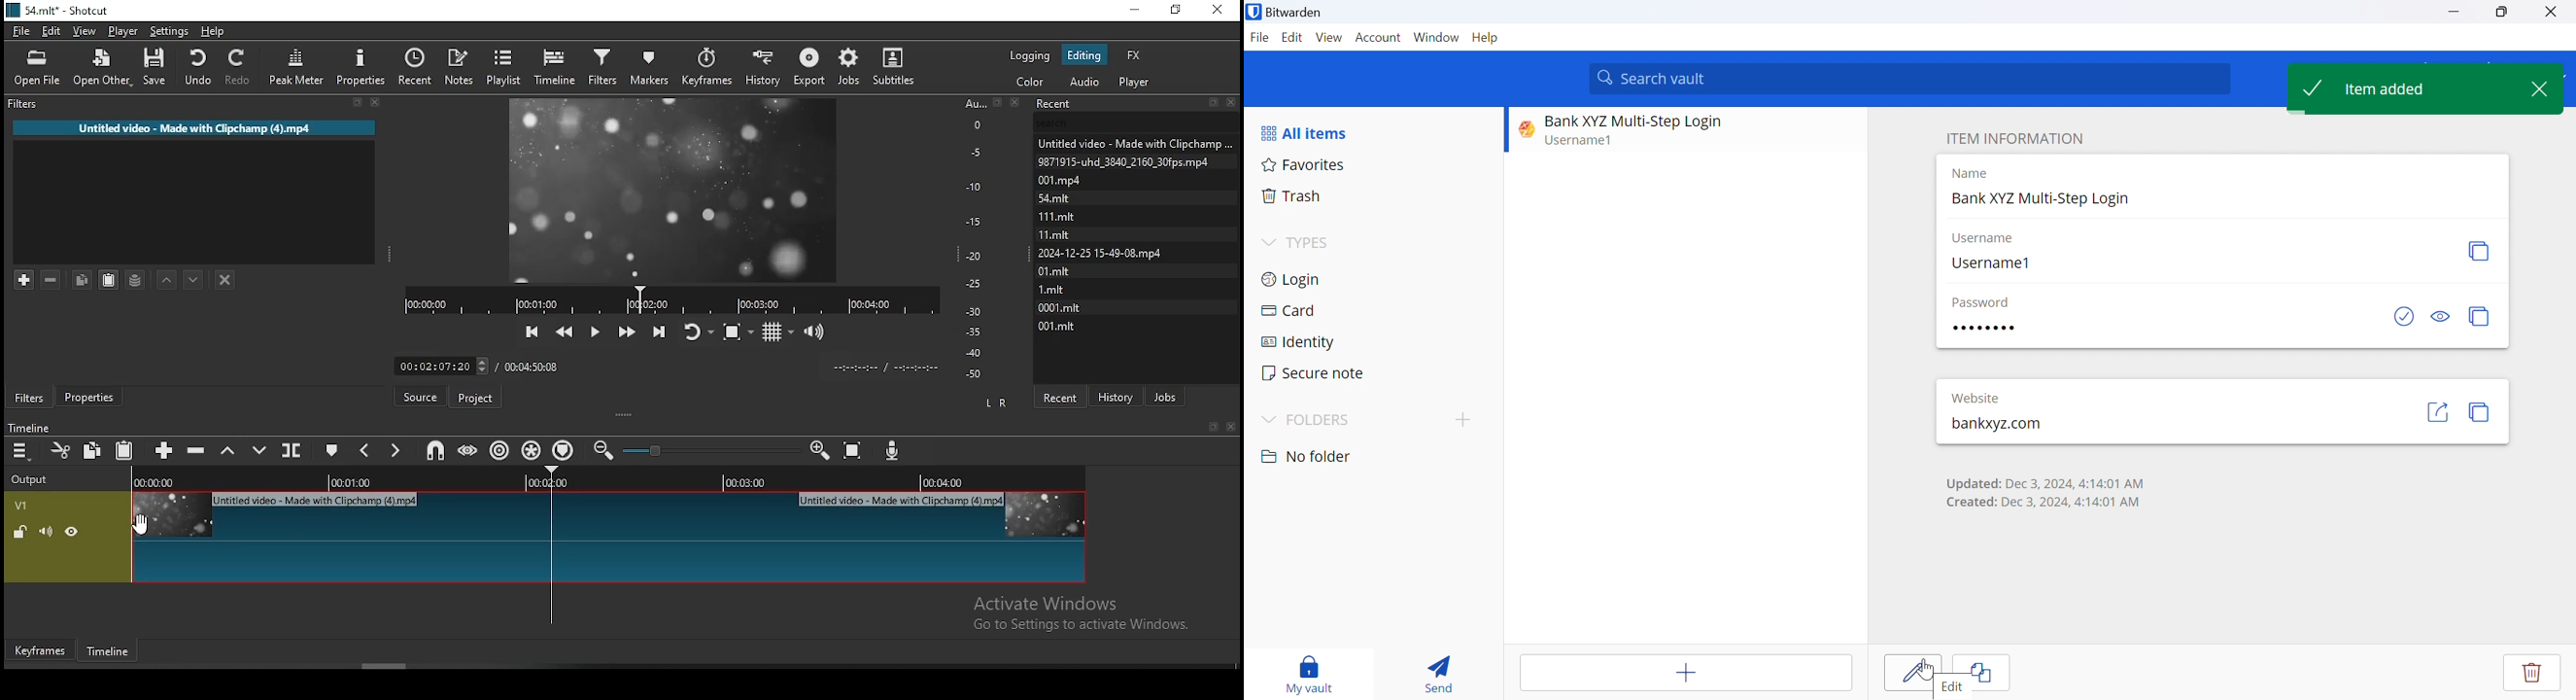 Image resolution: width=2576 pixels, height=700 pixels. I want to click on files, so click(1123, 160).